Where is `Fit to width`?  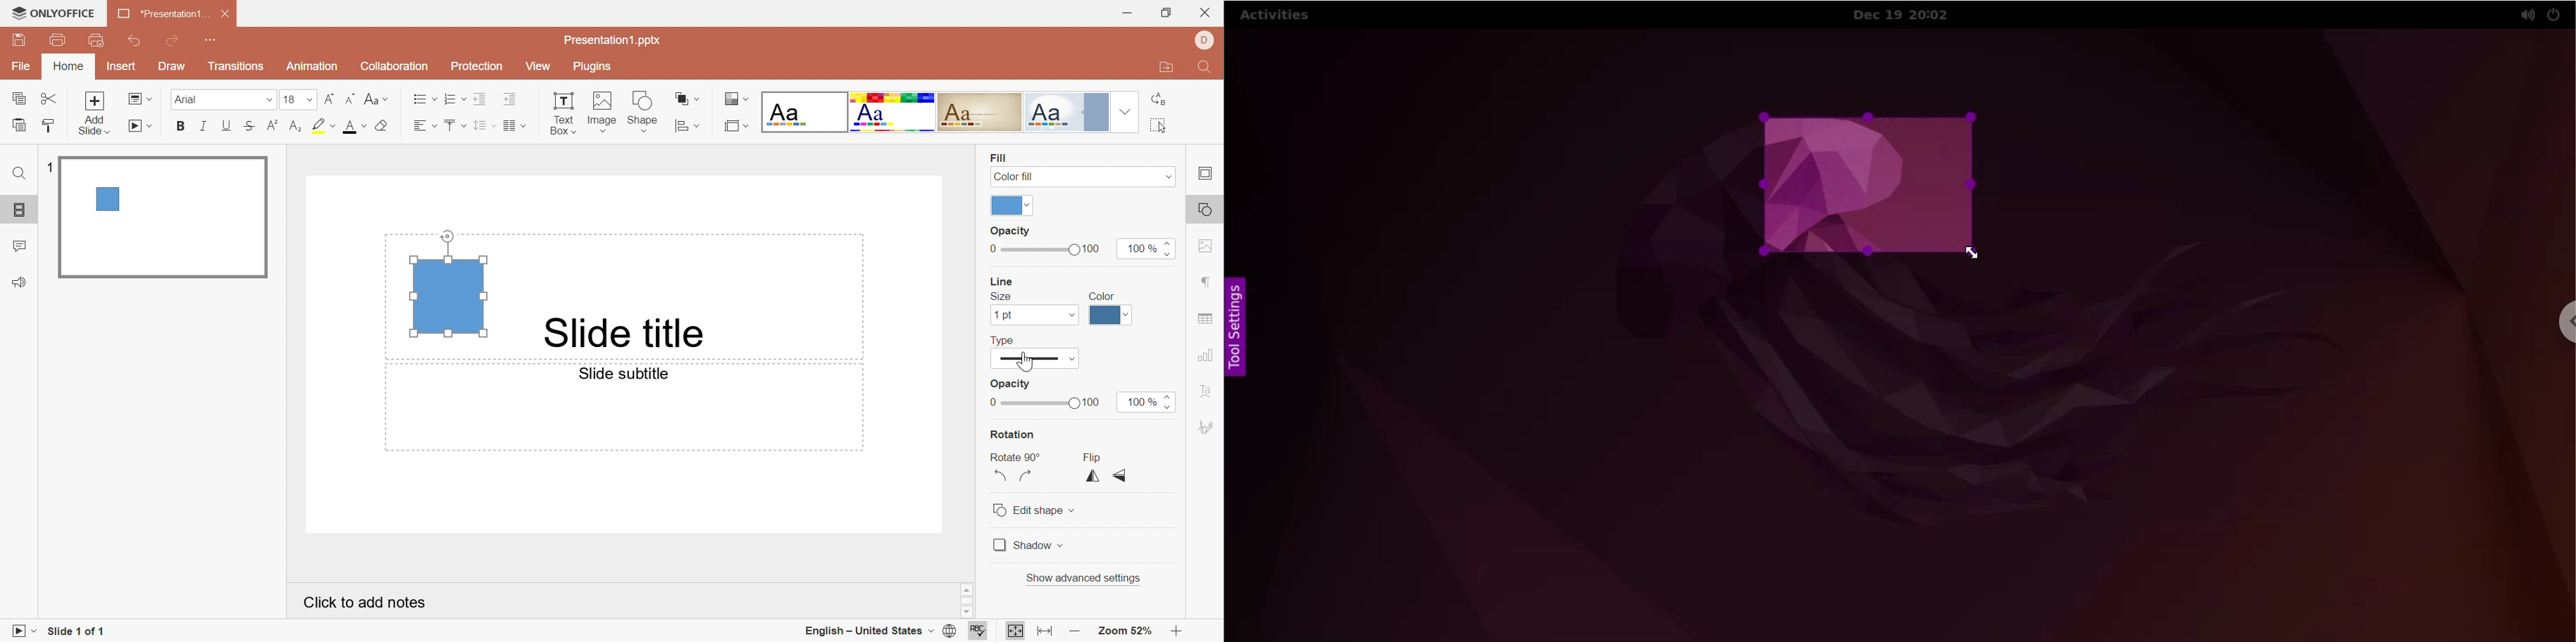 Fit to width is located at coordinates (1043, 631).